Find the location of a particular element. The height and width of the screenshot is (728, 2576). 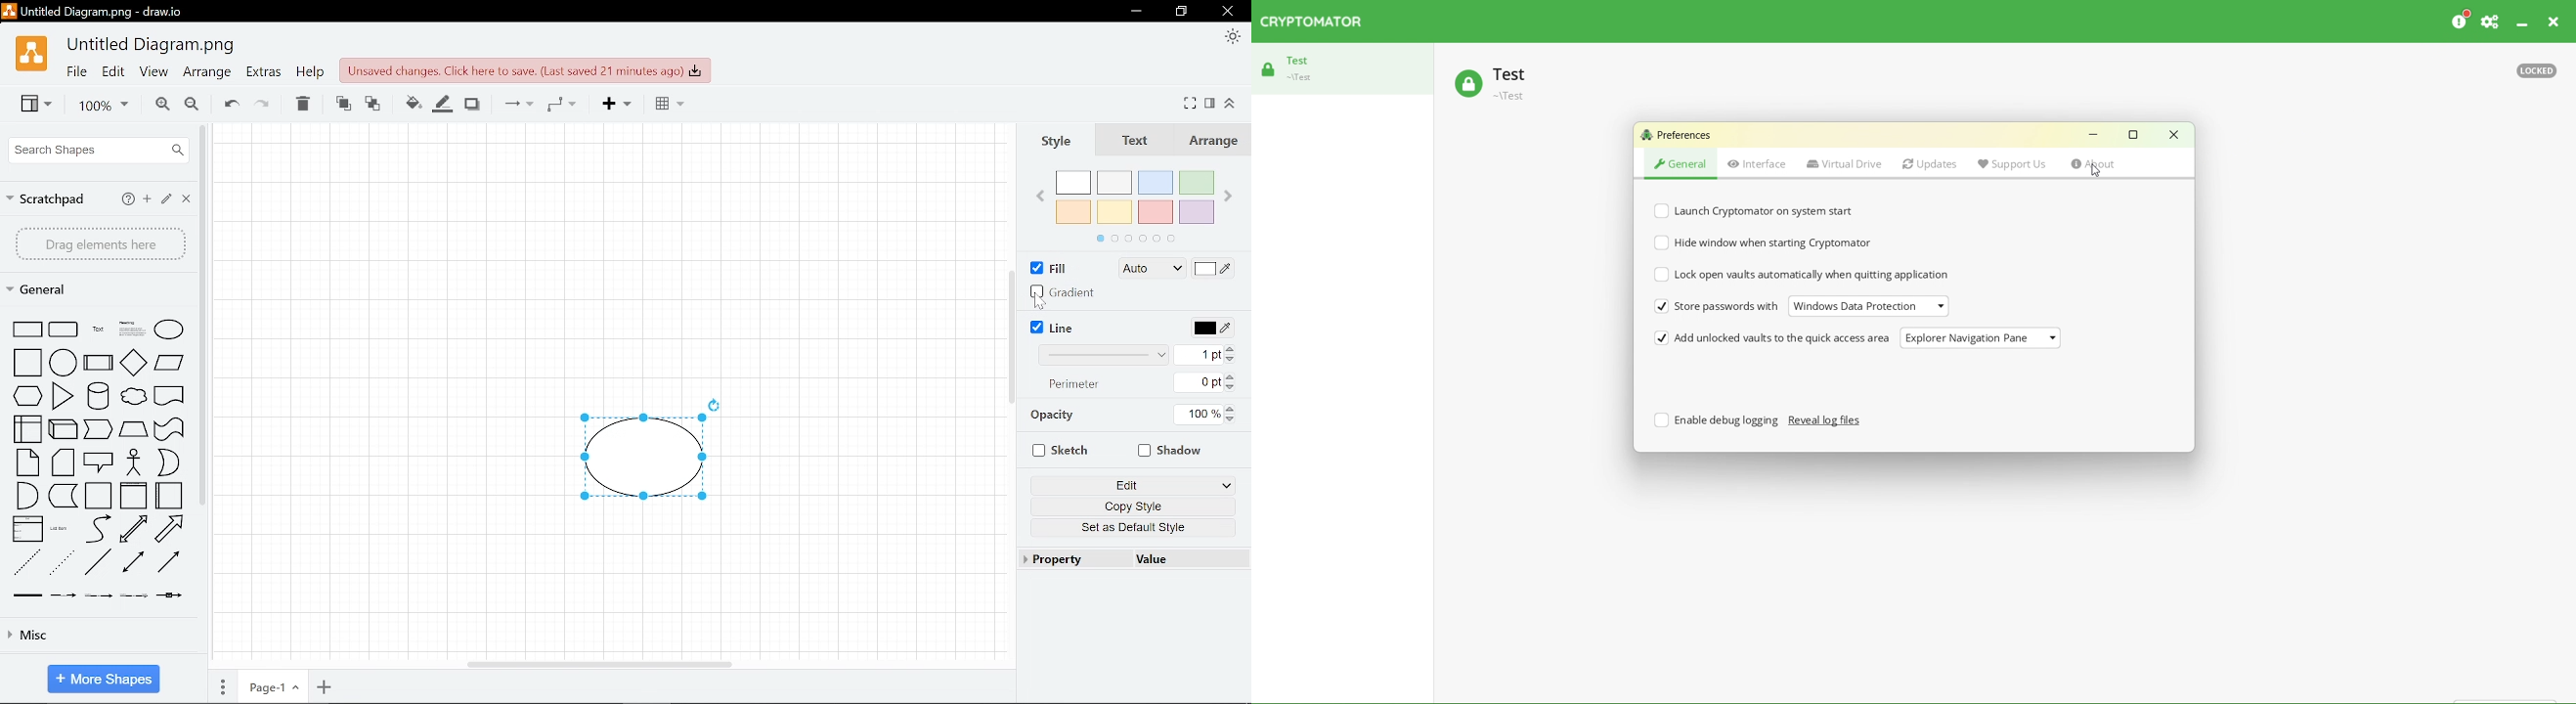

Copy style is located at coordinates (1132, 506).